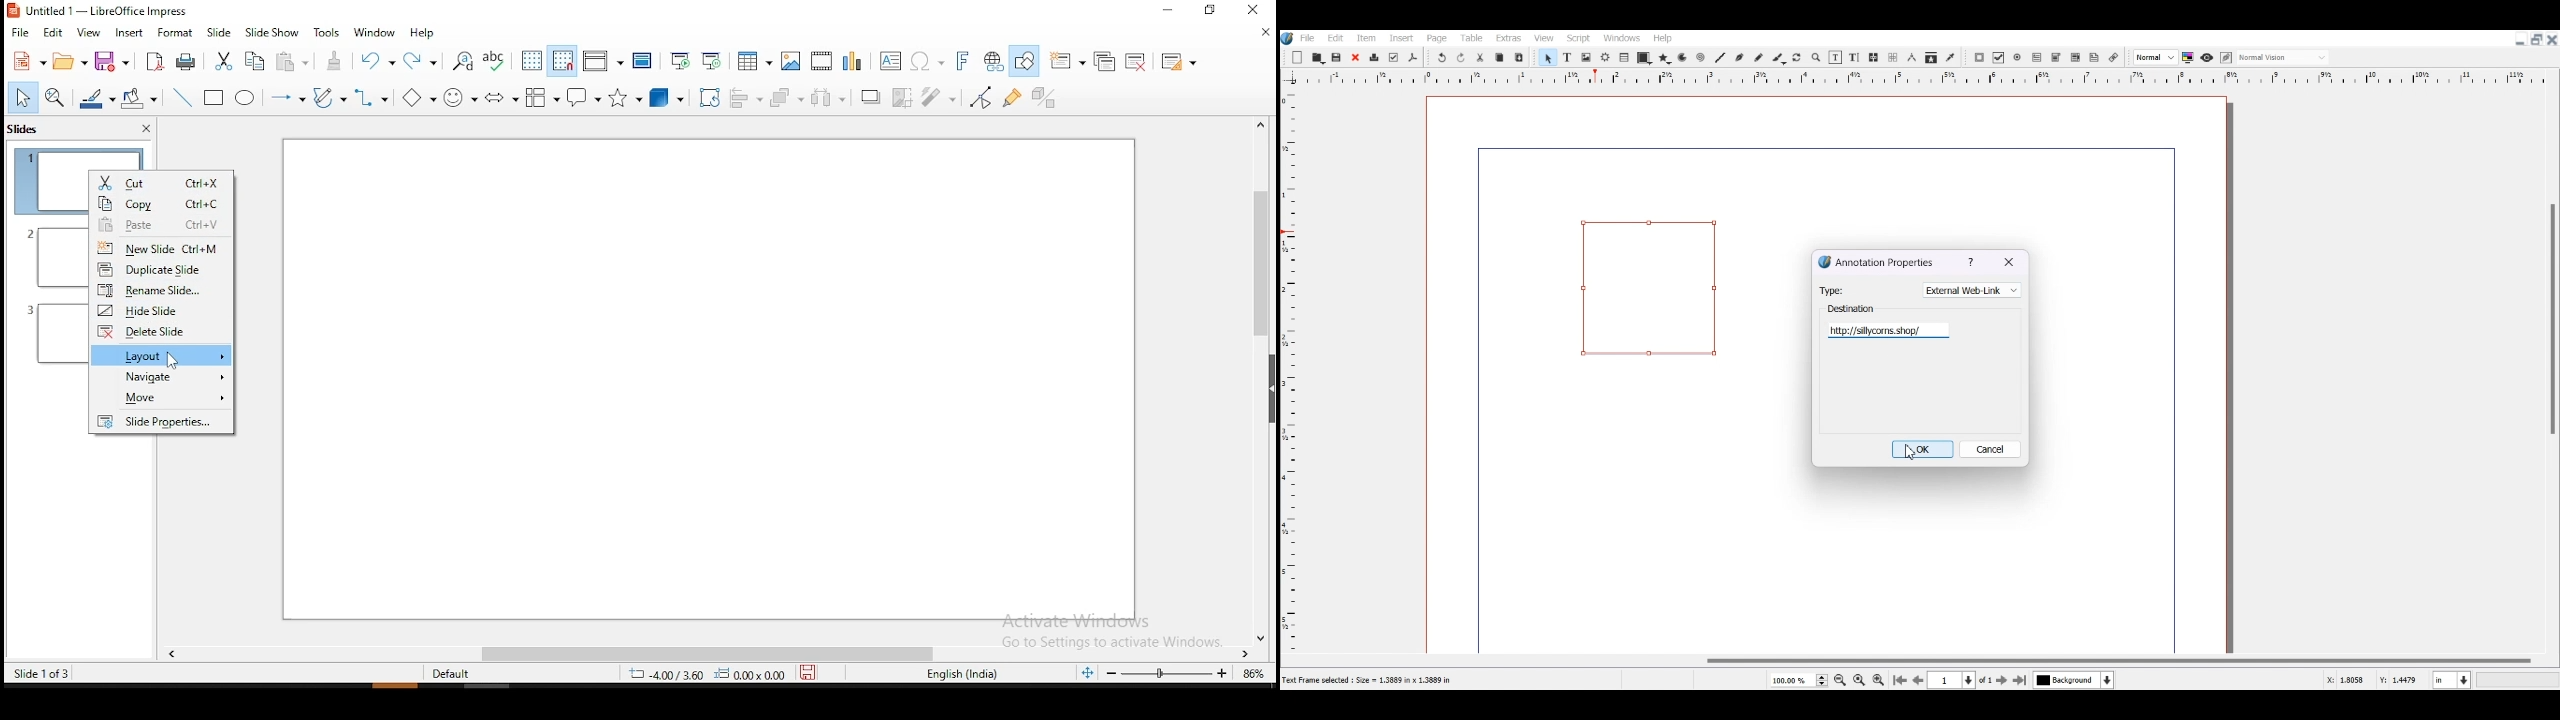  I want to click on close pane, so click(146, 129).